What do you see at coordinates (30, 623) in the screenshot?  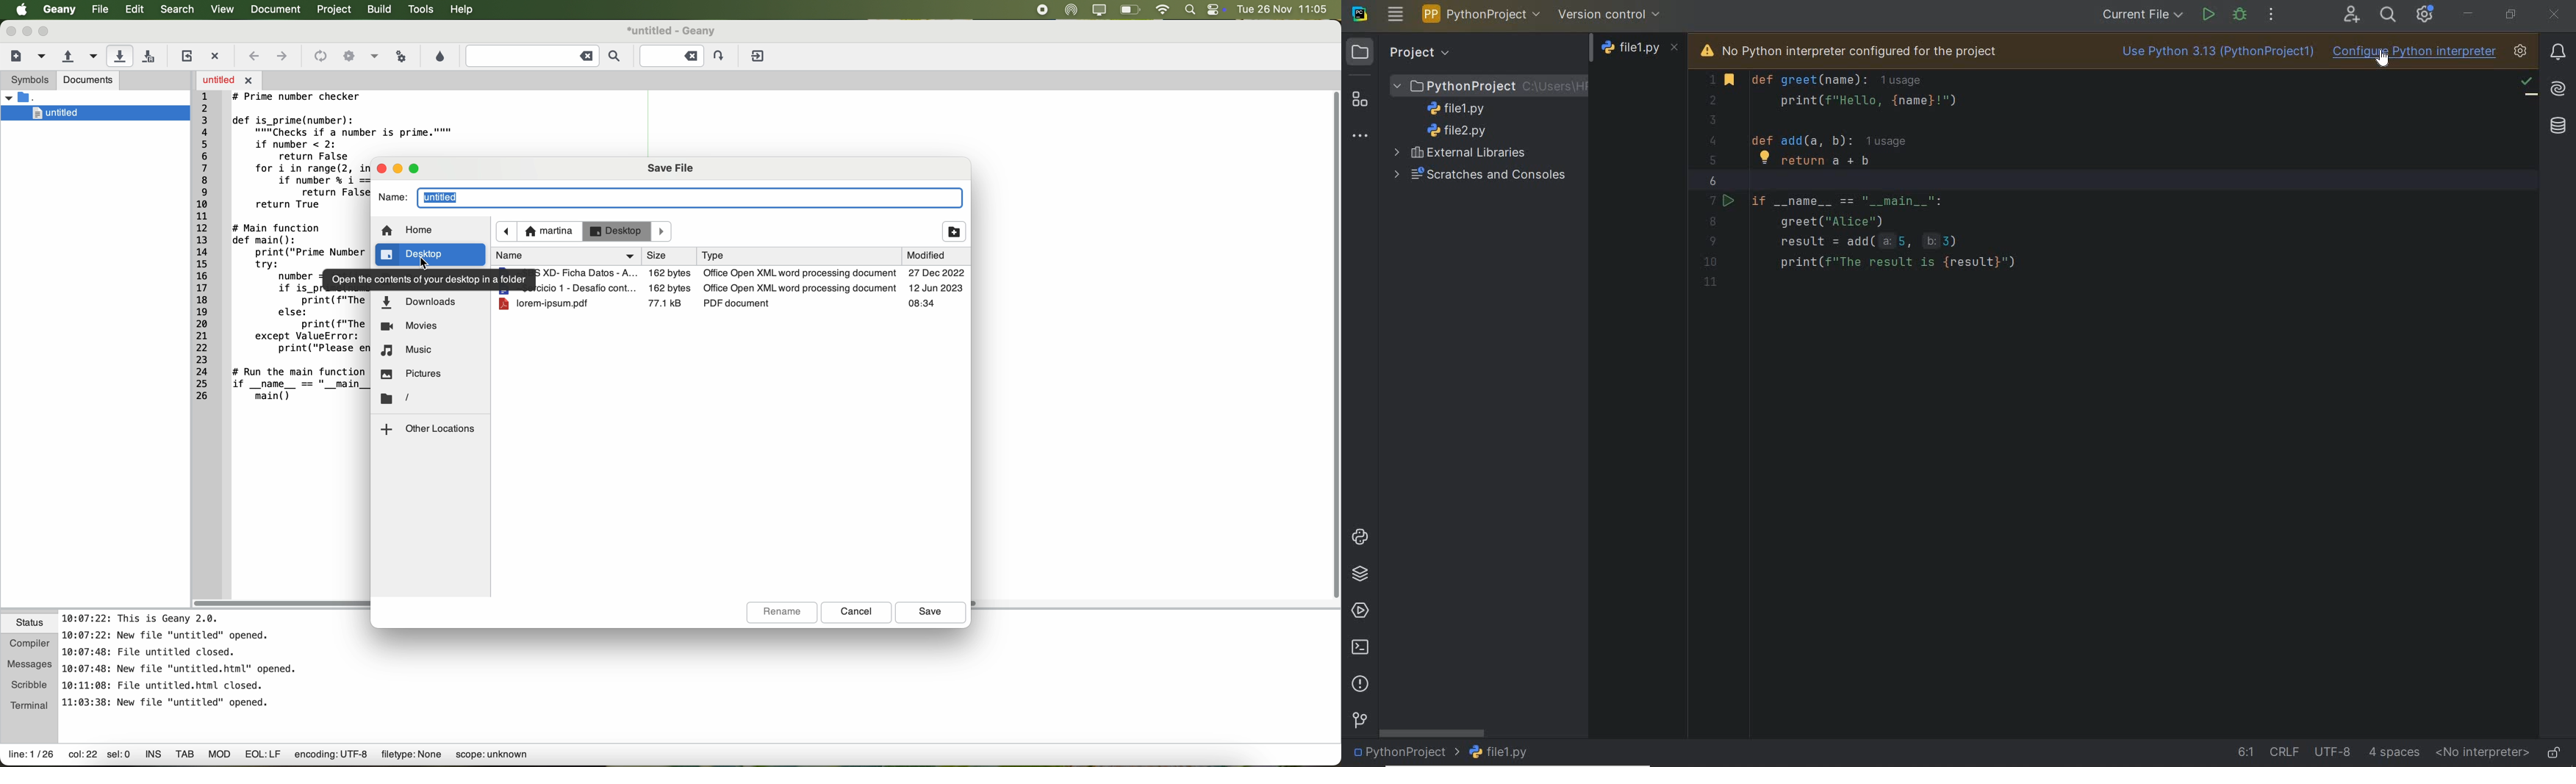 I see `status` at bounding box center [30, 623].